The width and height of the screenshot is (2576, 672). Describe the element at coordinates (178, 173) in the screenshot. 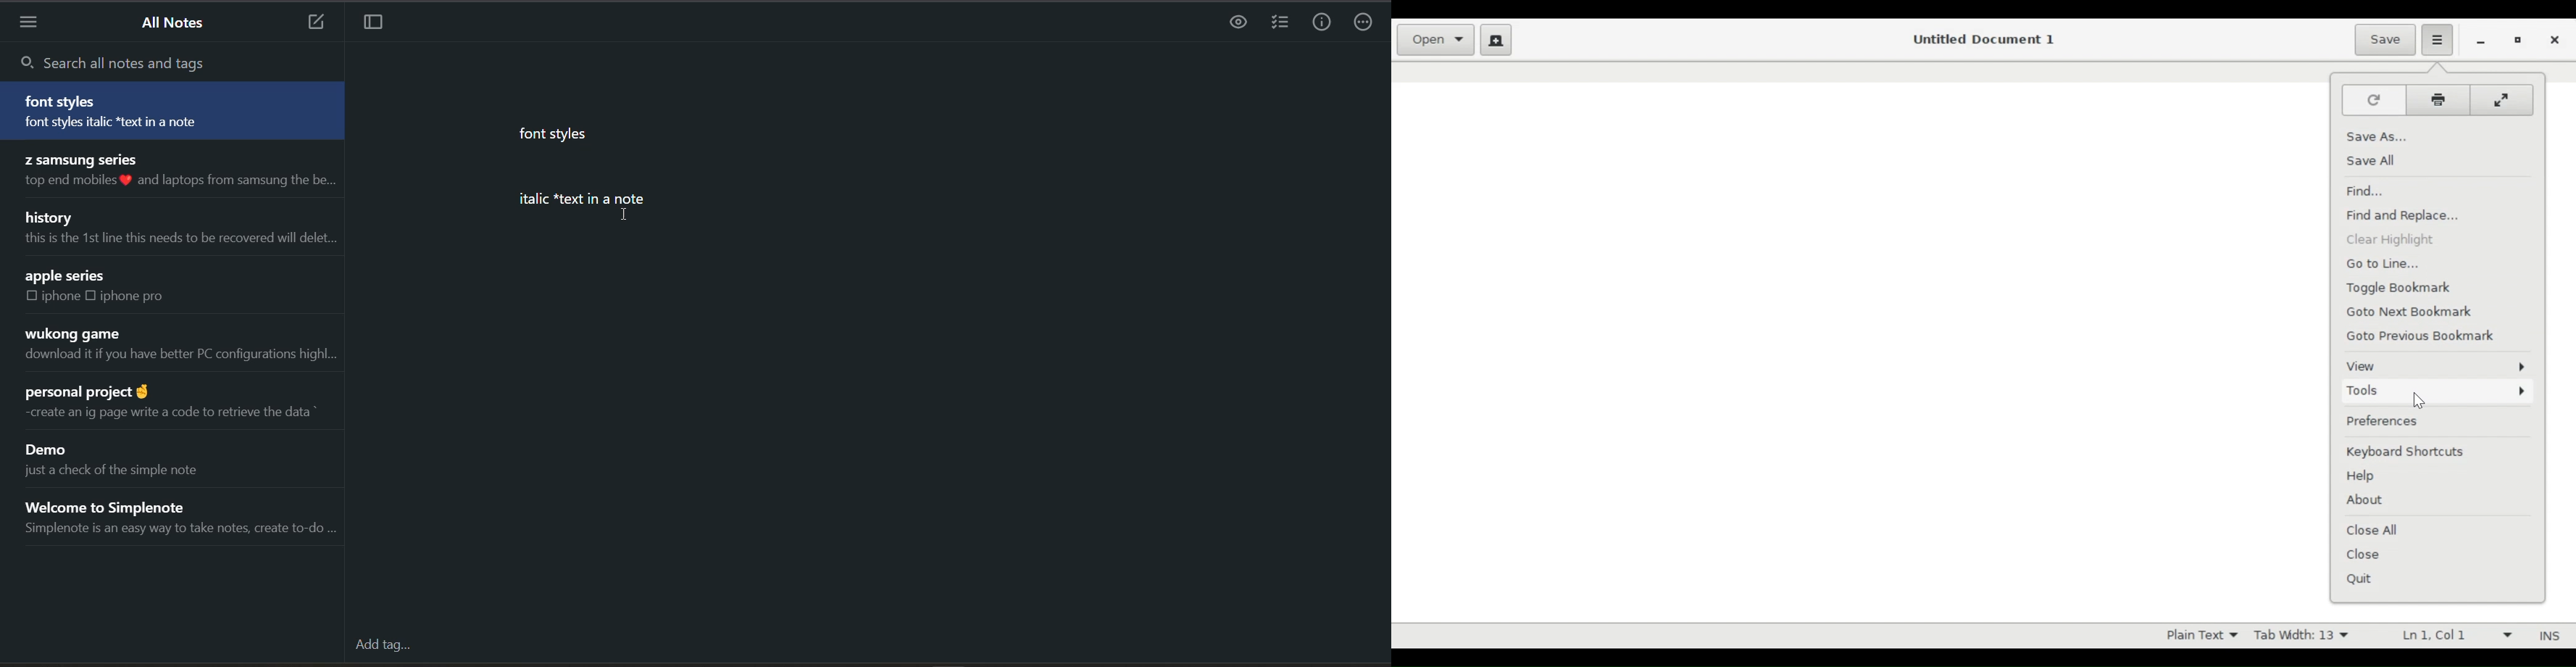

I see `note title and preview` at that location.